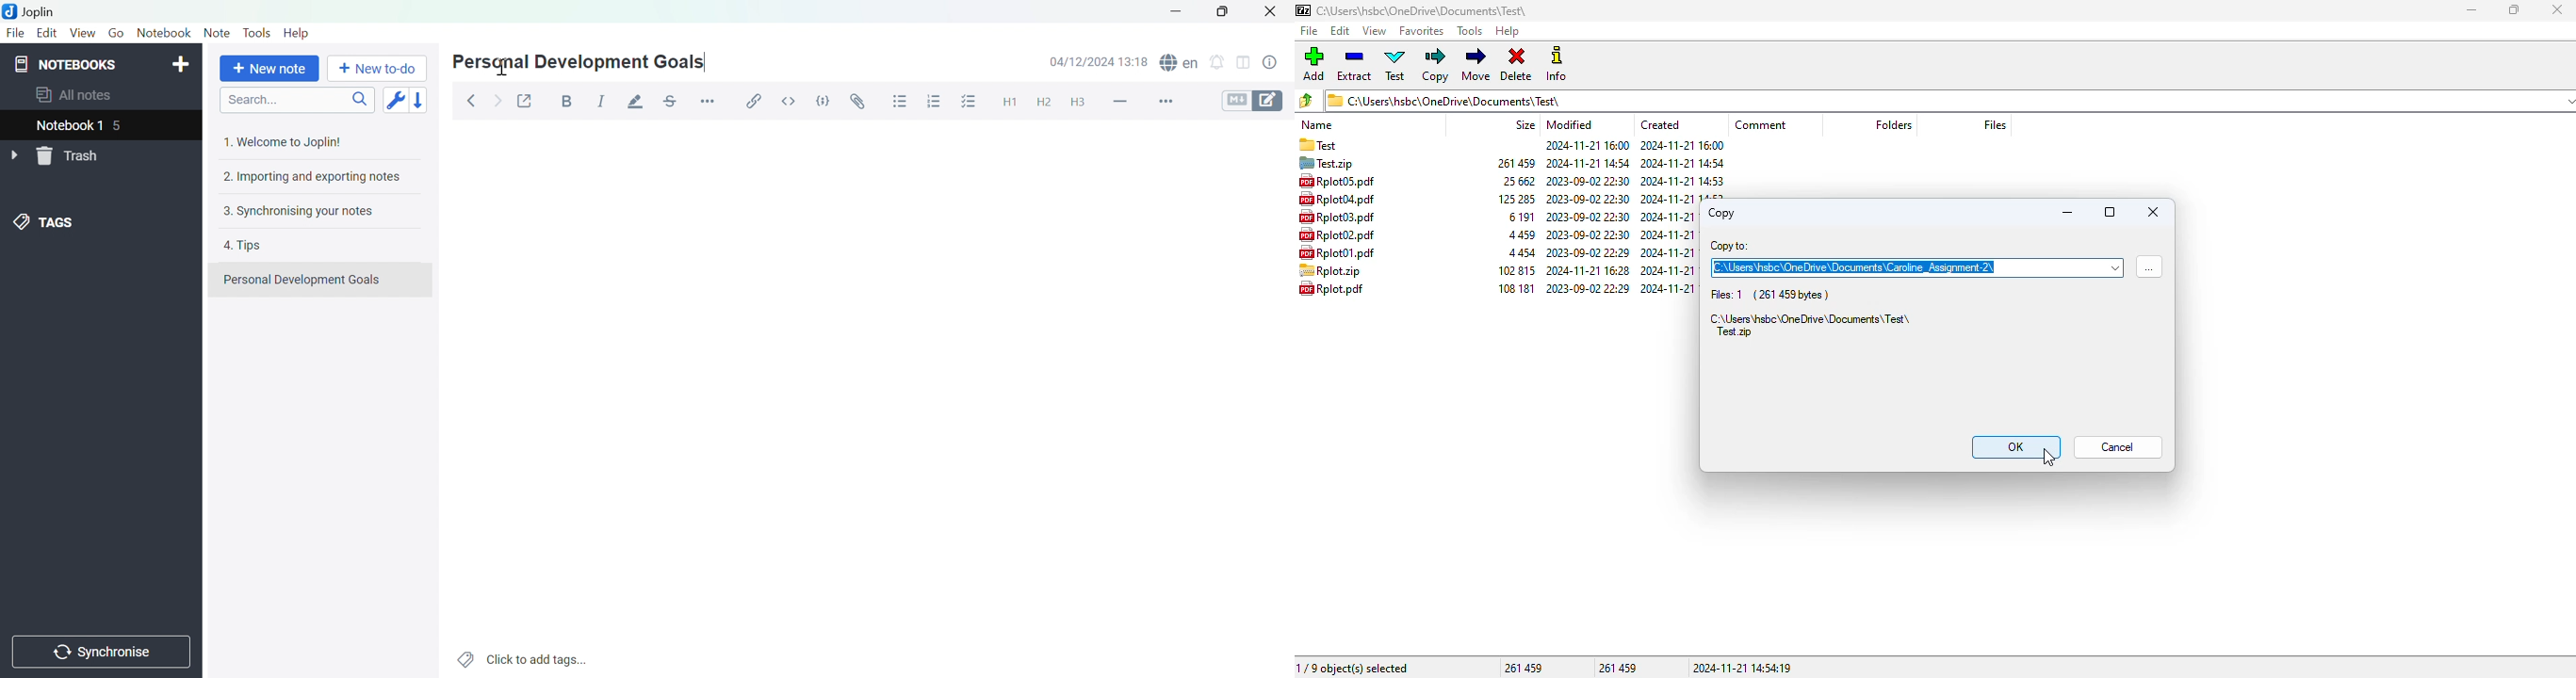 This screenshot has width=2576, height=700. What do you see at coordinates (245, 246) in the screenshot?
I see `4. Tips` at bounding box center [245, 246].